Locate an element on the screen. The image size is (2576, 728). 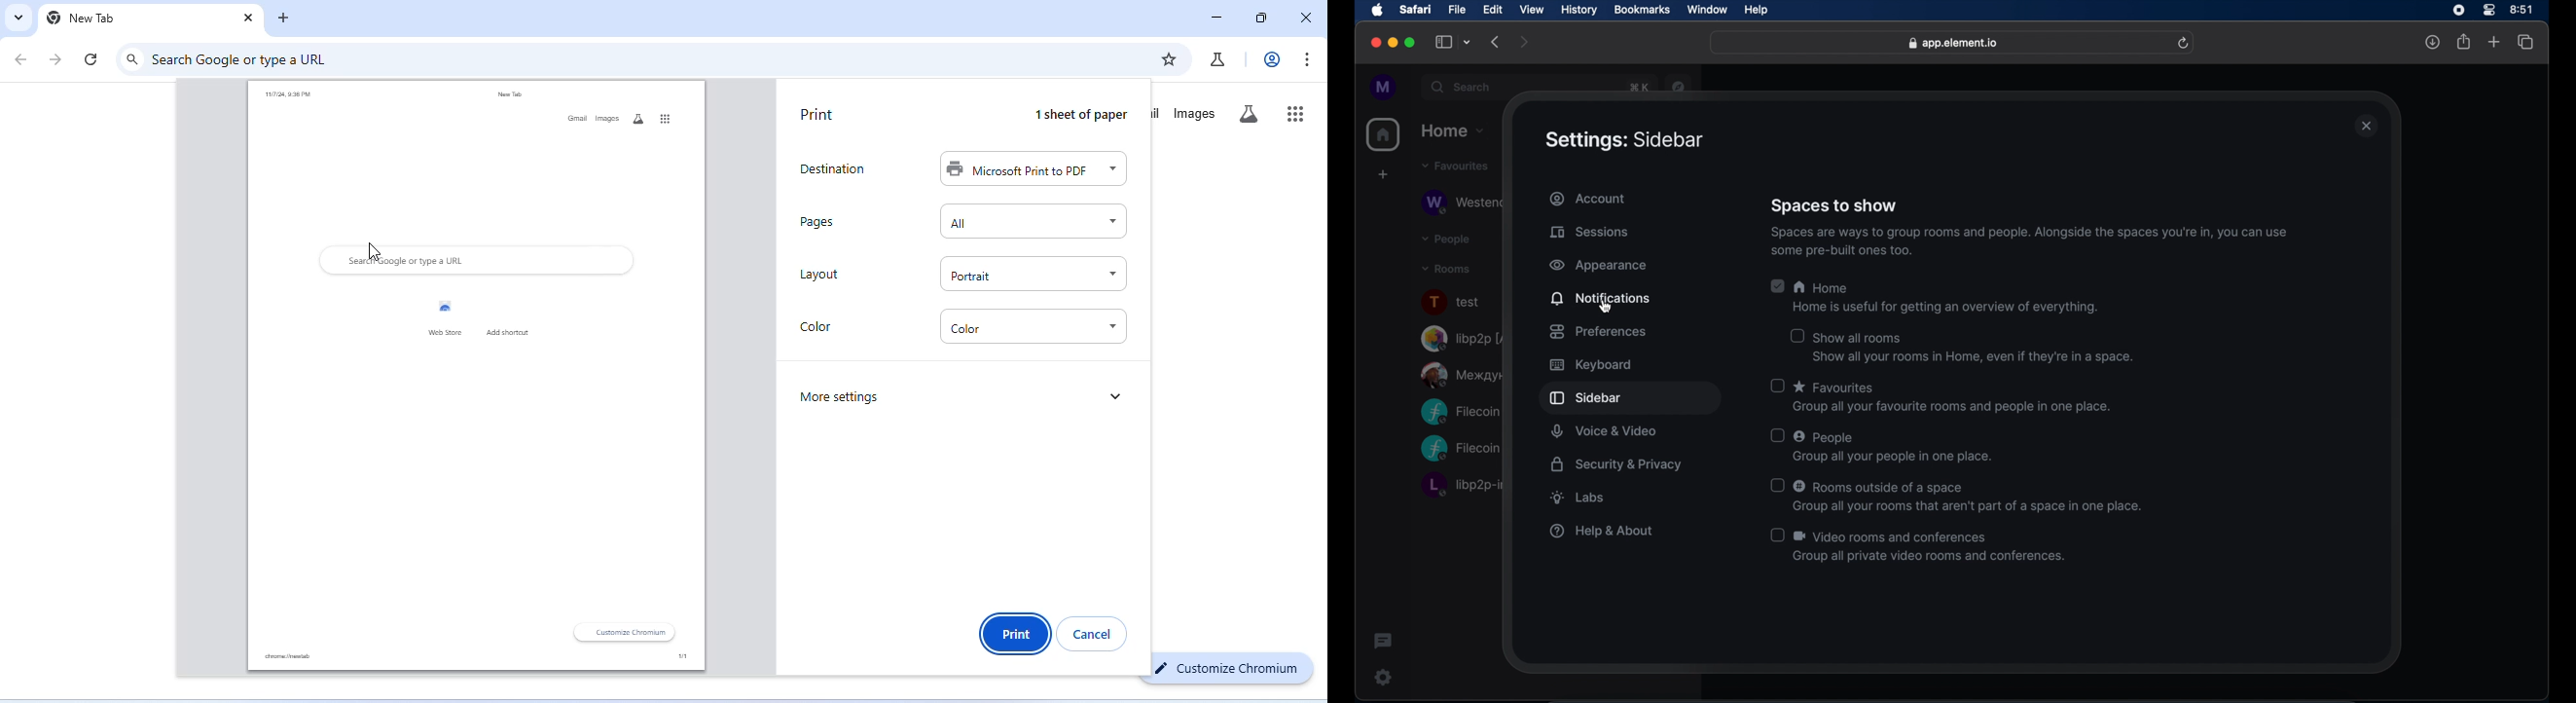
preferences is located at coordinates (1598, 332).